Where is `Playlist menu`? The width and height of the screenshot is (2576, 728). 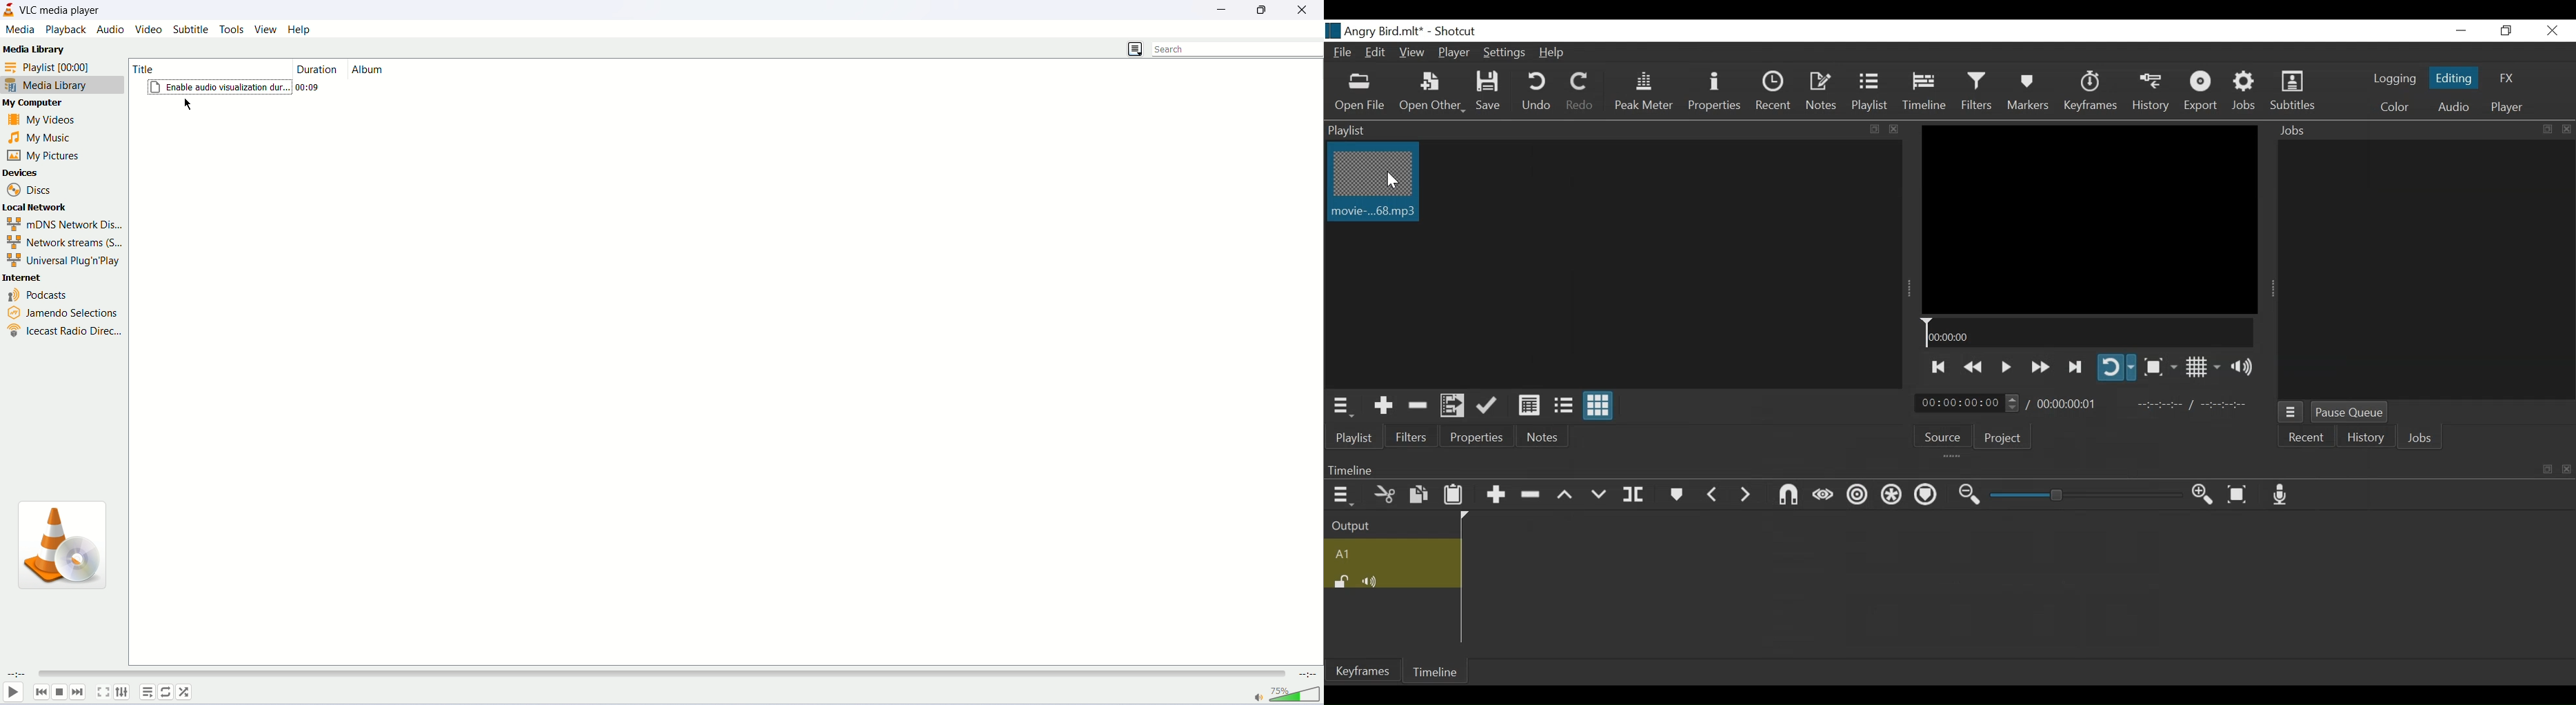
Playlist menu is located at coordinates (1354, 437).